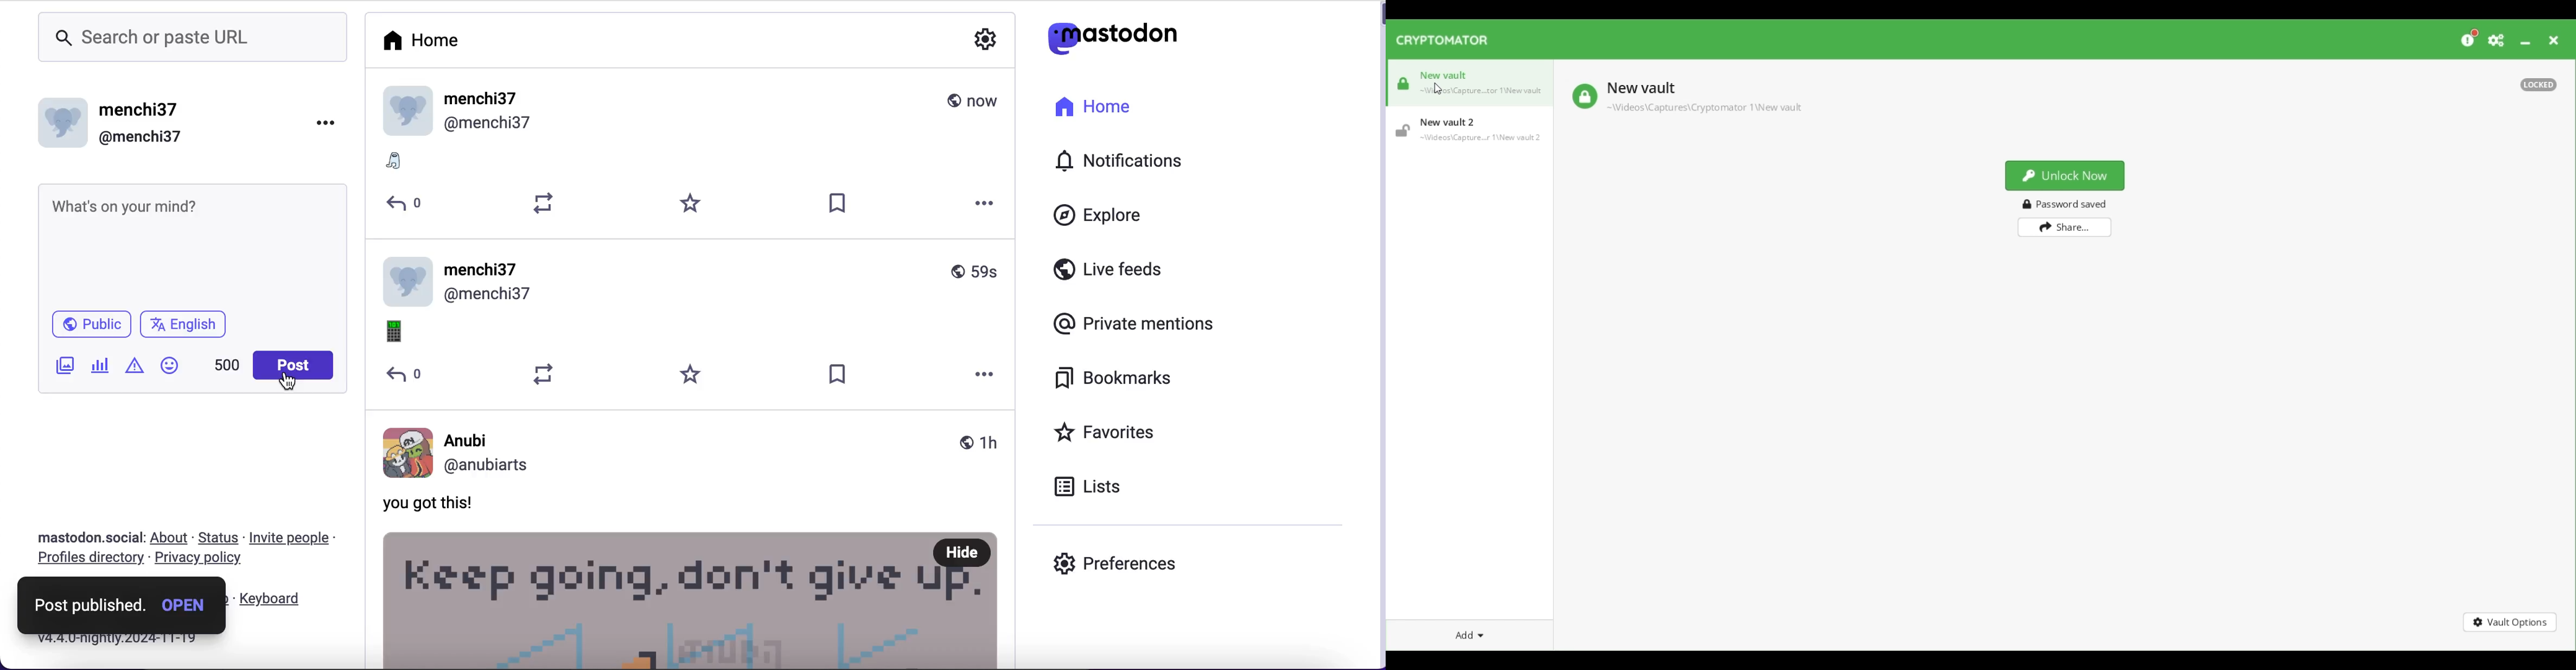 Image resolution: width=2576 pixels, height=672 pixels. I want to click on private mentions, so click(1136, 321).